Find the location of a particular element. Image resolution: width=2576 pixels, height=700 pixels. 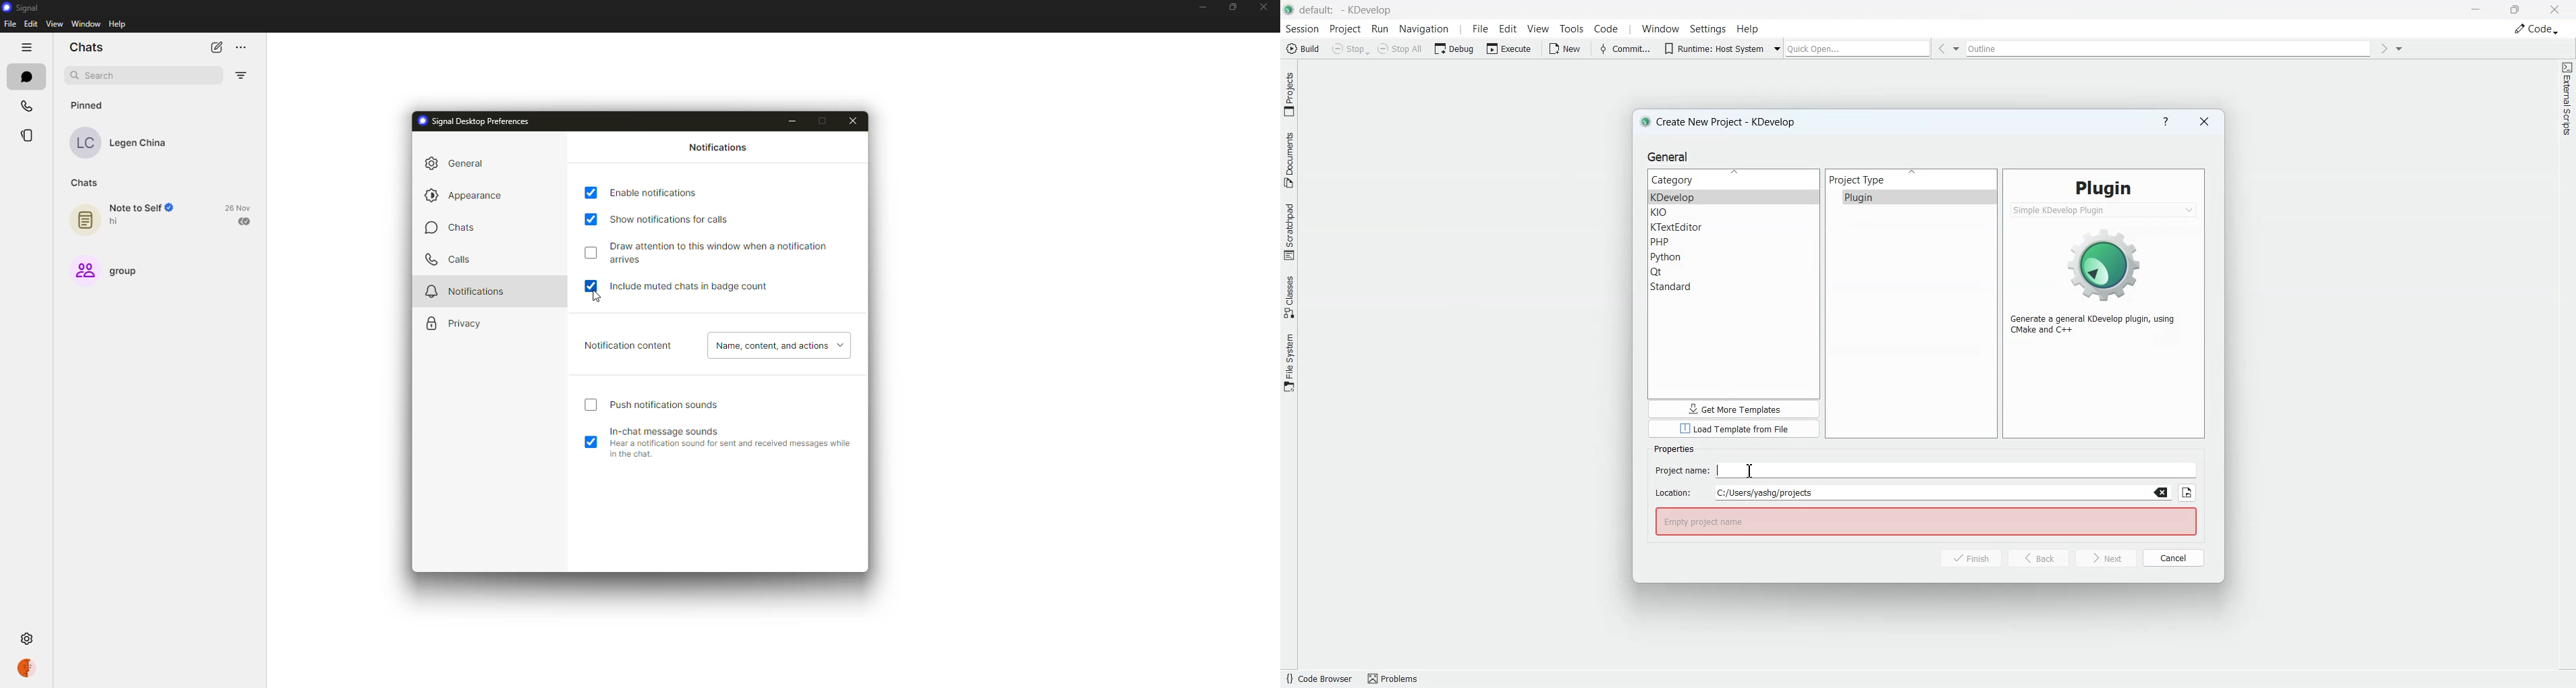

help is located at coordinates (119, 25).